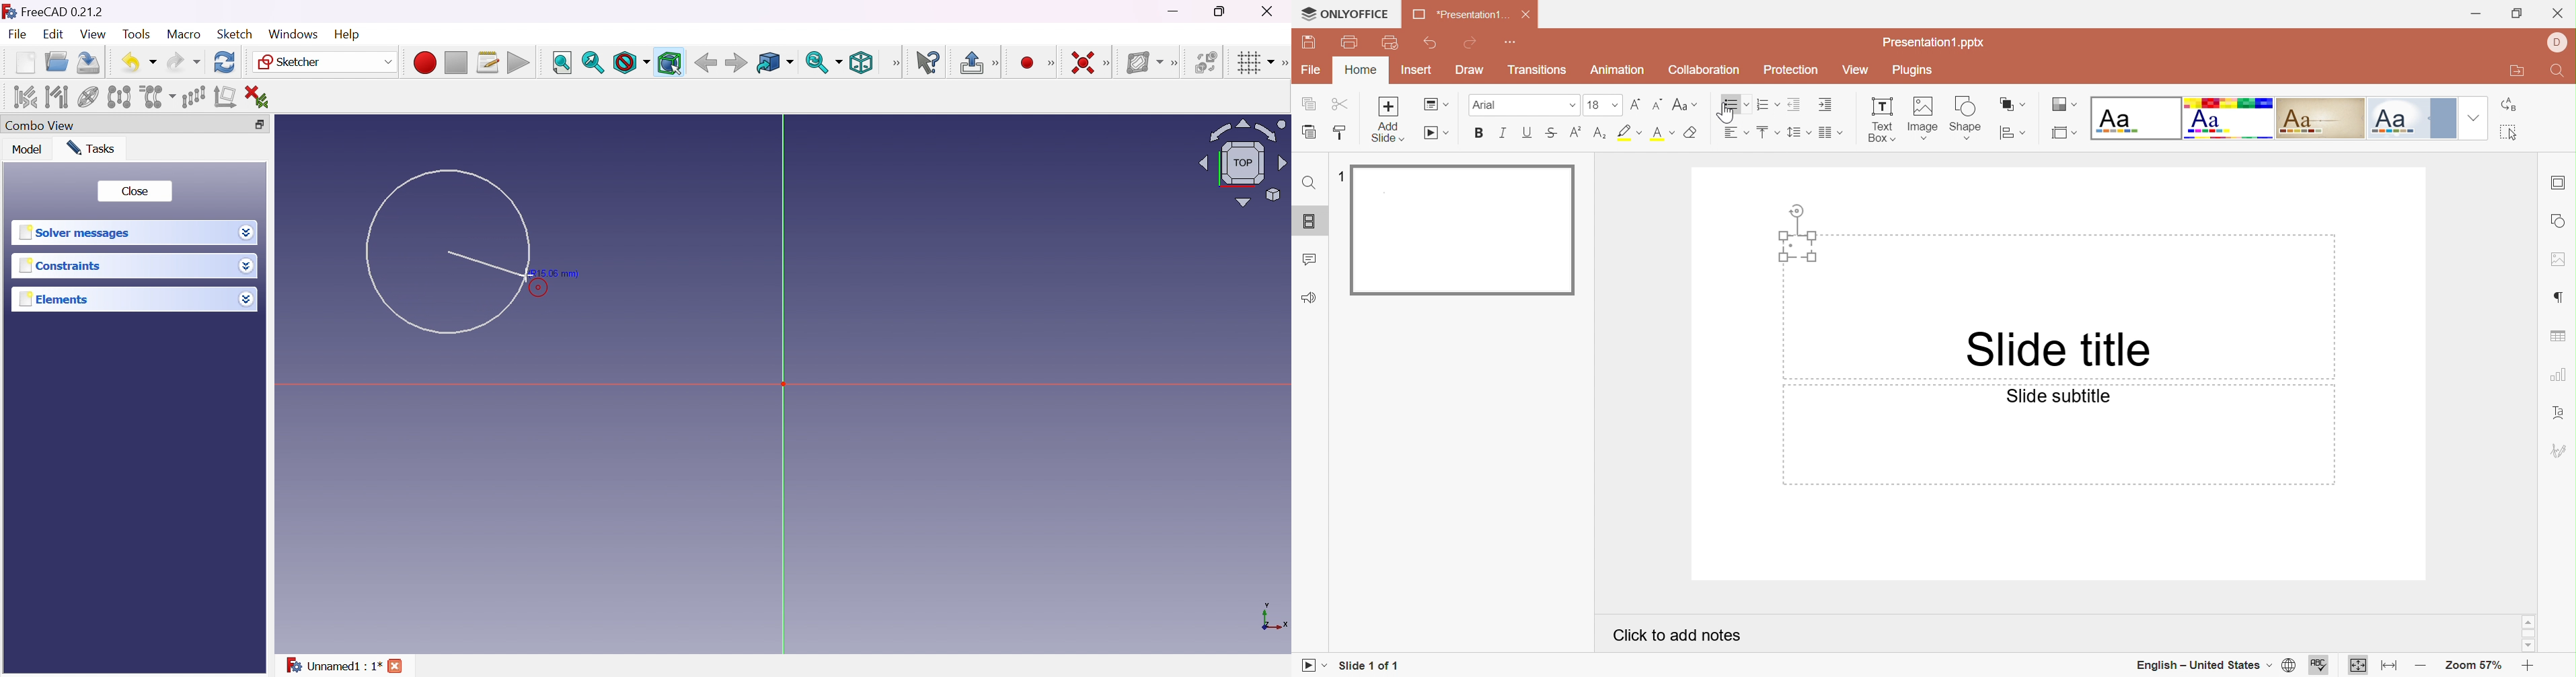 The height and width of the screenshot is (700, 2576). Describe the element at coordinates (256, 125) in the screenshot. I see `Restore down` at that location.